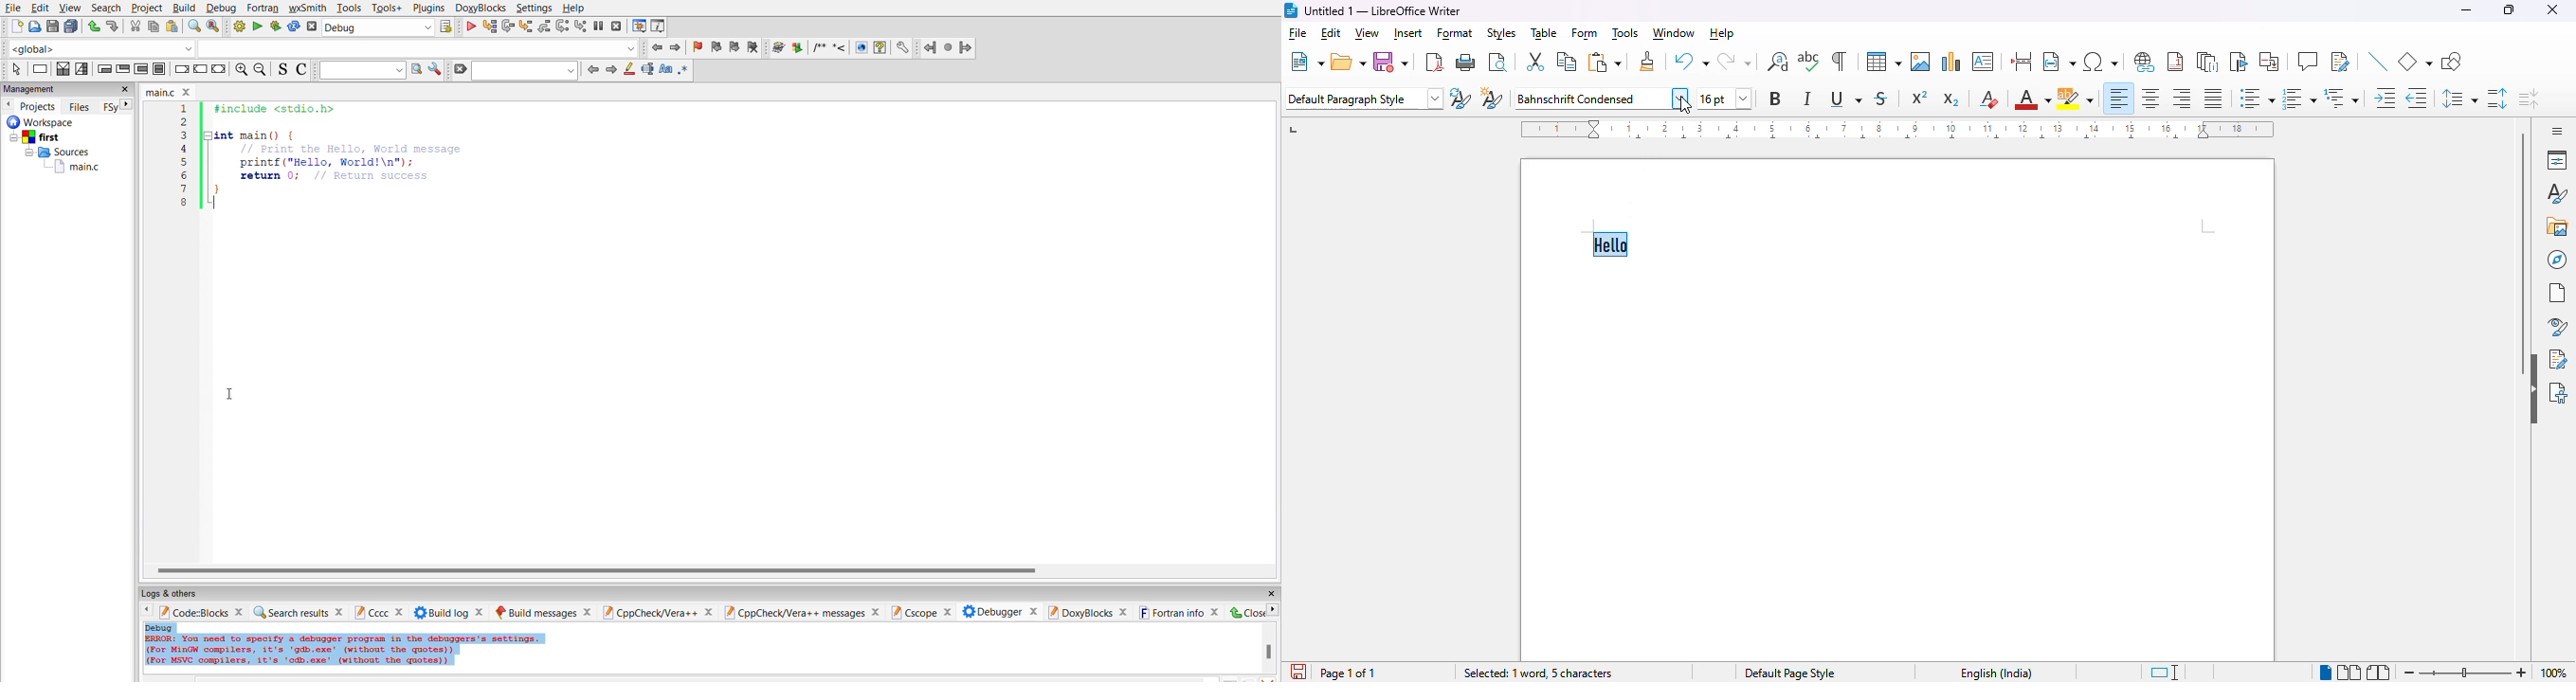  Describe the element at coordinates (612, 69) in the screenshot. I see `next` at that location.